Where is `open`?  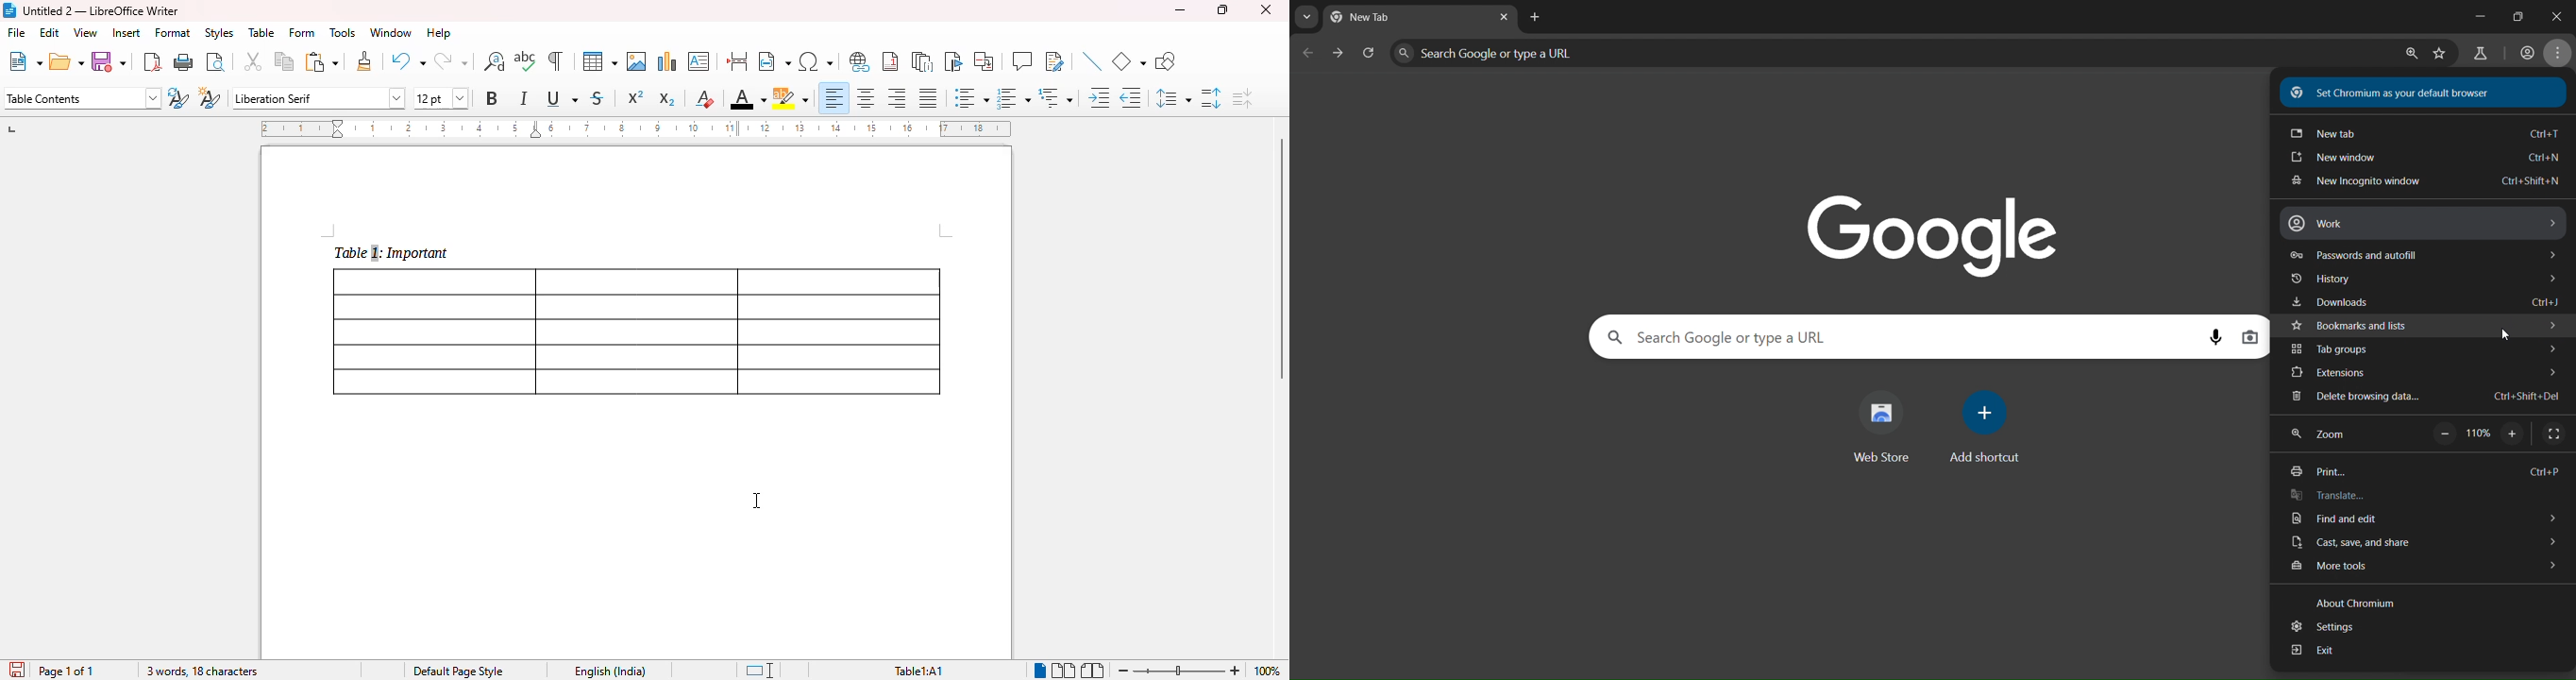
open is located at coordinates (66, 61).